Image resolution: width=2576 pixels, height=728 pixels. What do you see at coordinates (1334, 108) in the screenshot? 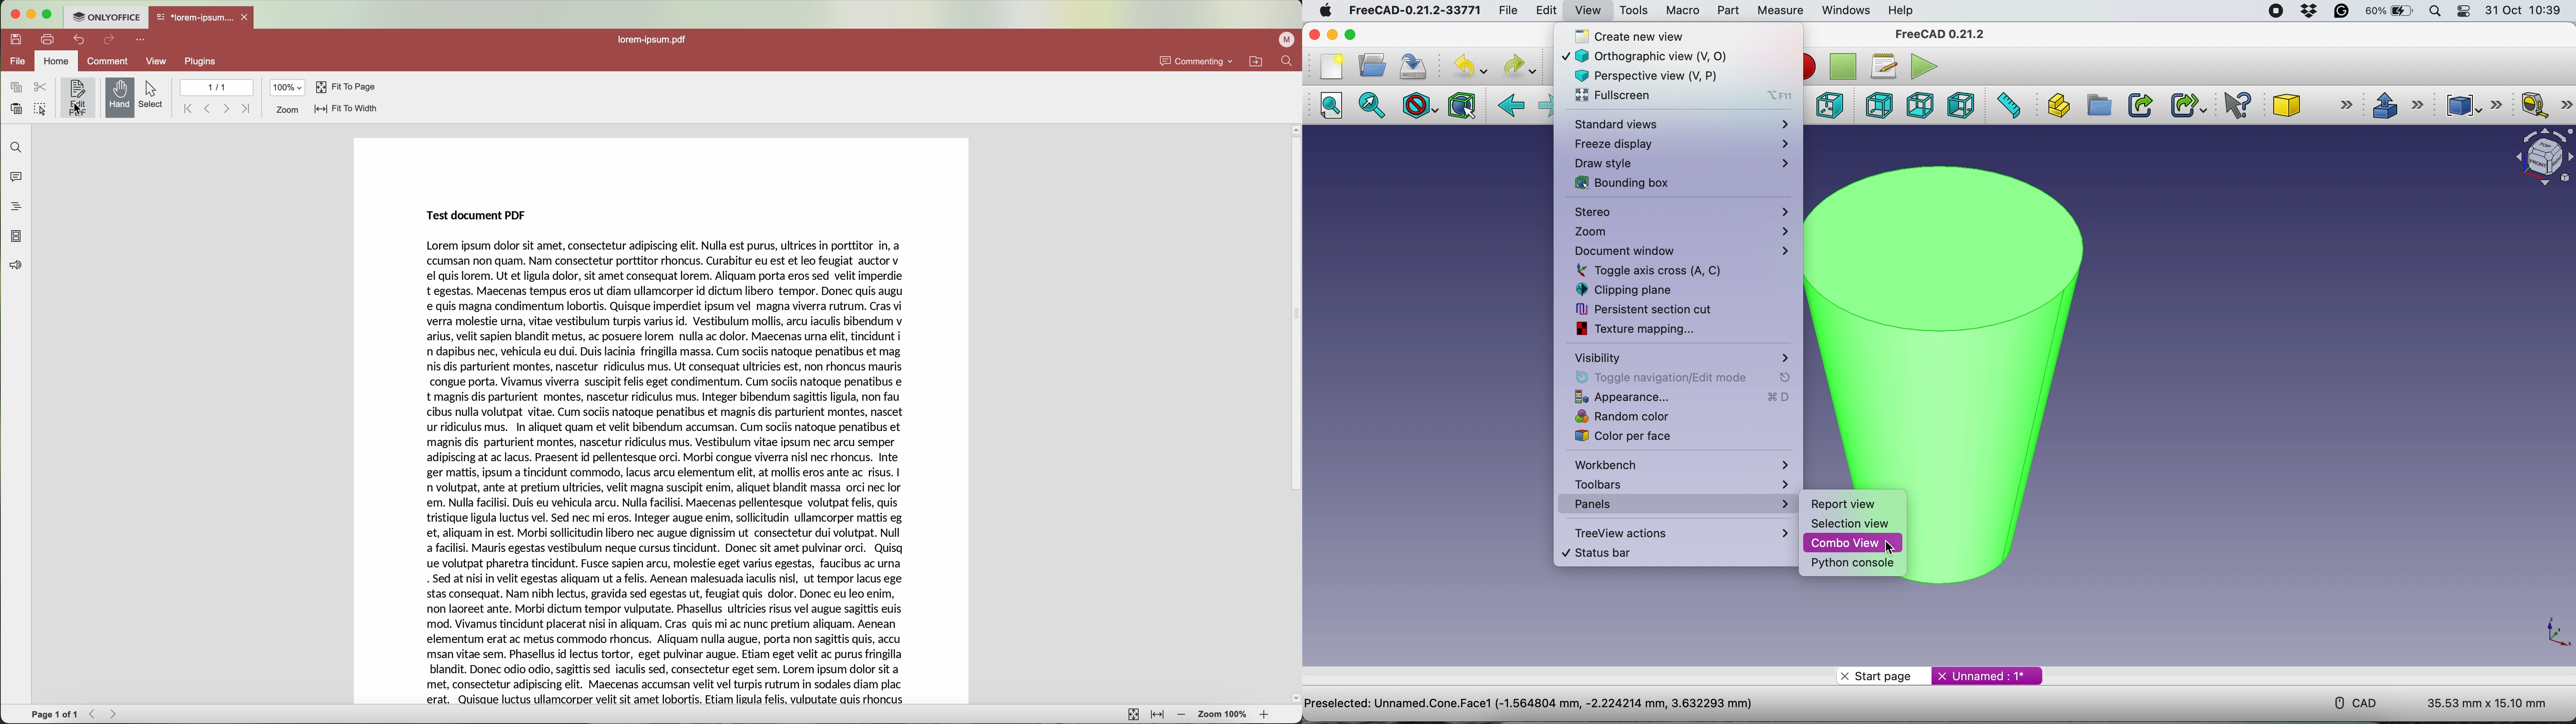
I see `fit all` at bounding box center [1334, 108].